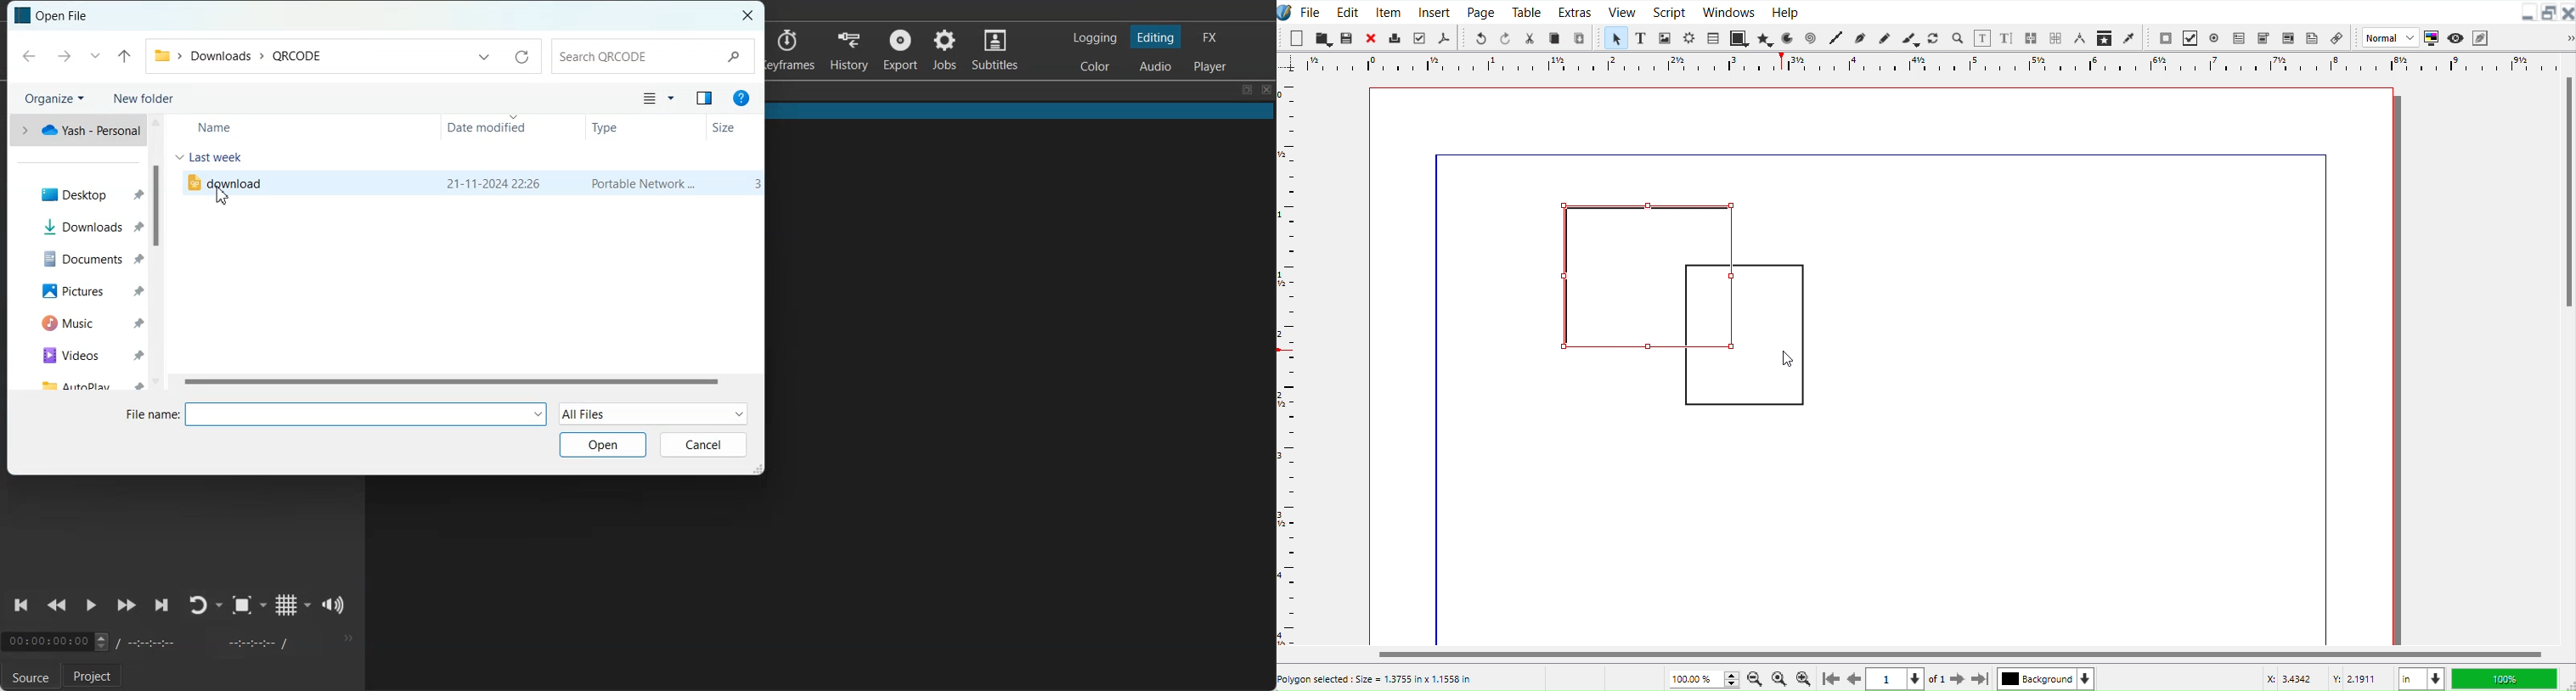  Describe the element at coordinates (1855, 679) in the screenshot. I see `Go to previous Page` at that location.